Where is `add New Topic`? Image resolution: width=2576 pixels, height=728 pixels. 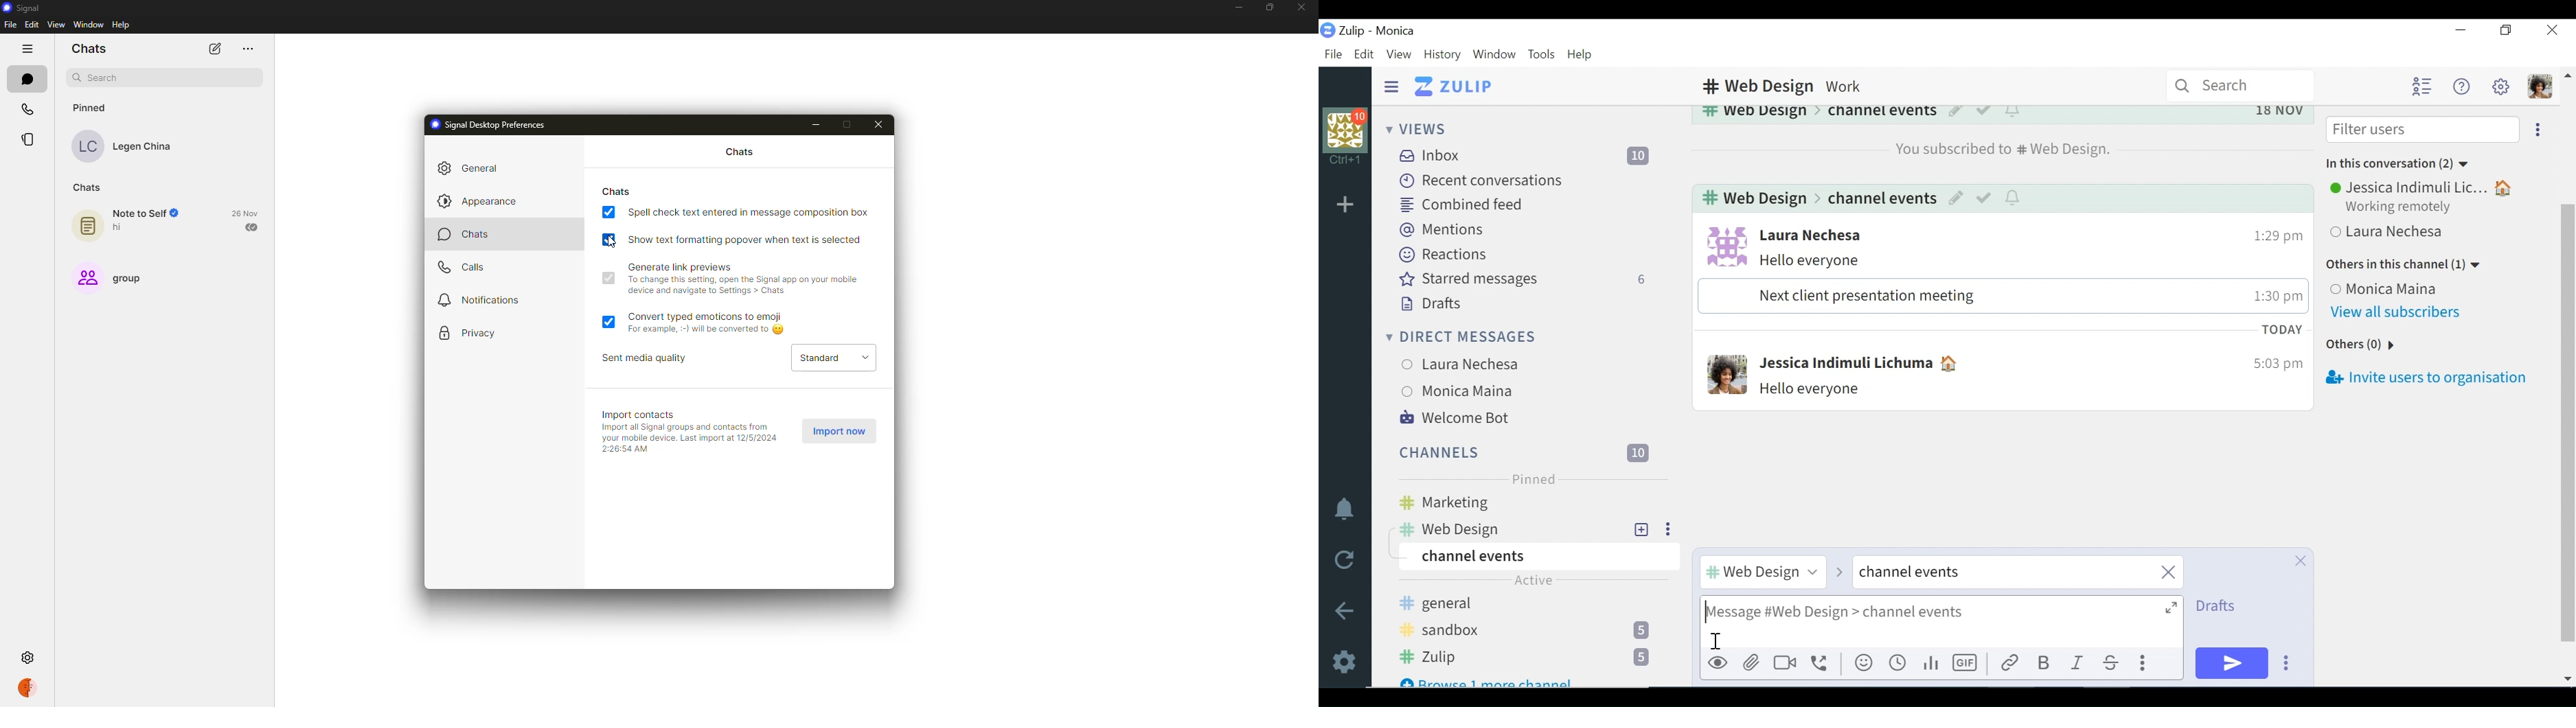 add New Topic is located at coordinates (1642, 529).